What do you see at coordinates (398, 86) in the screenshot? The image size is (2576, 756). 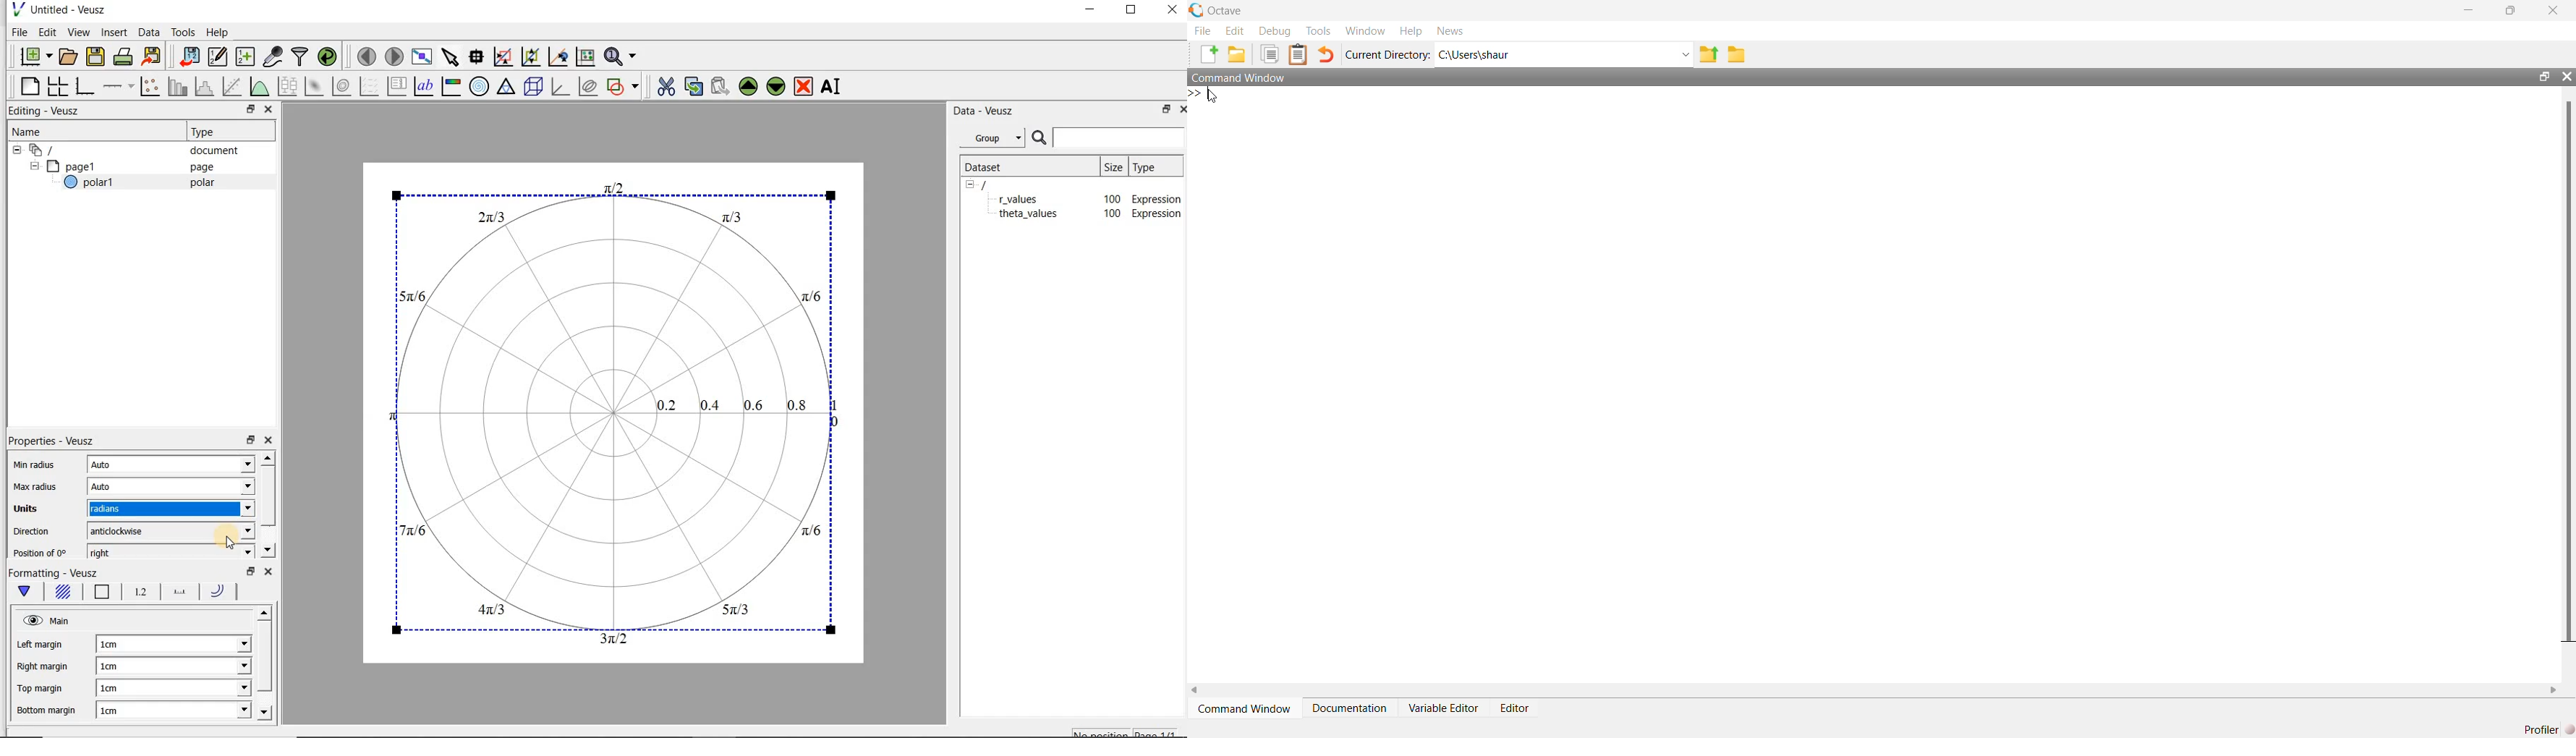 I see `plot key` at bounding box center [398, 86].